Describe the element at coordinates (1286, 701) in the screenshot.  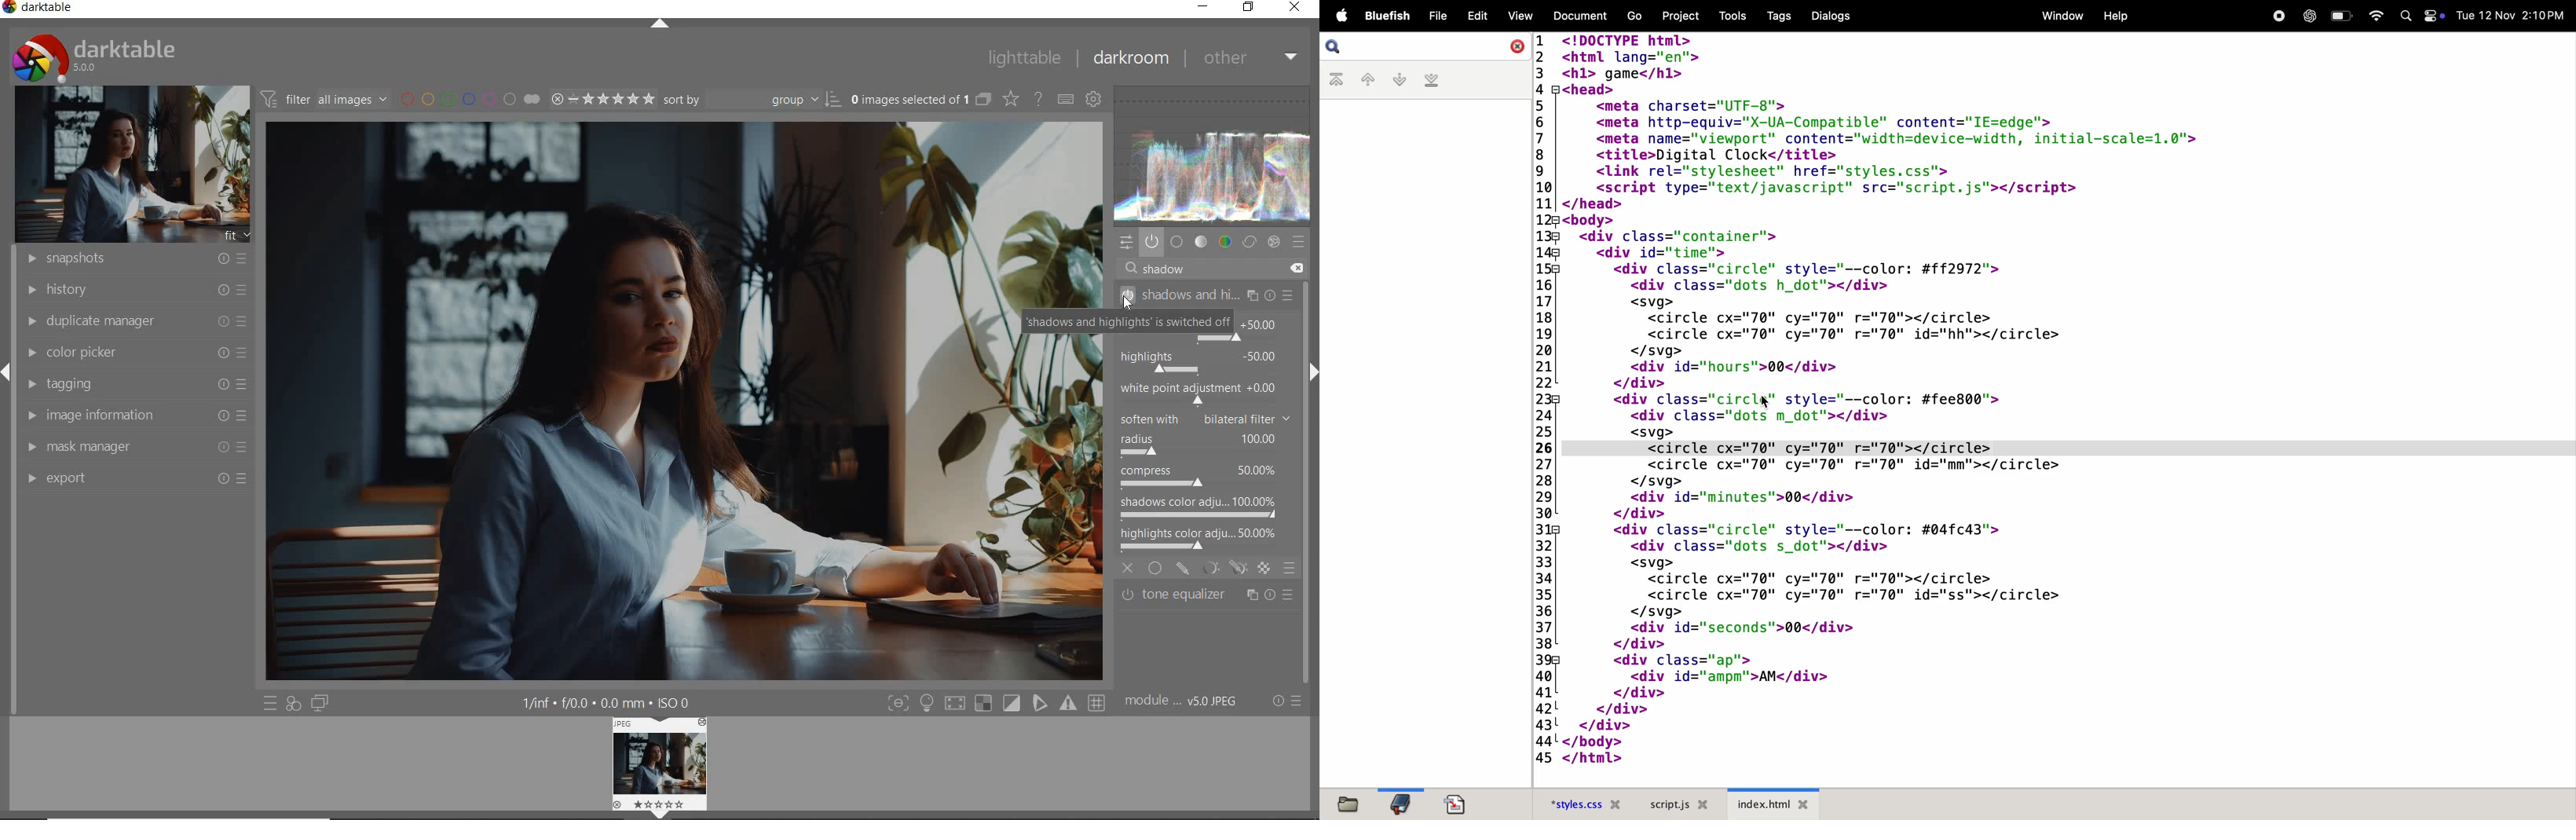
I see `reset or presets & preferences ` at that location.